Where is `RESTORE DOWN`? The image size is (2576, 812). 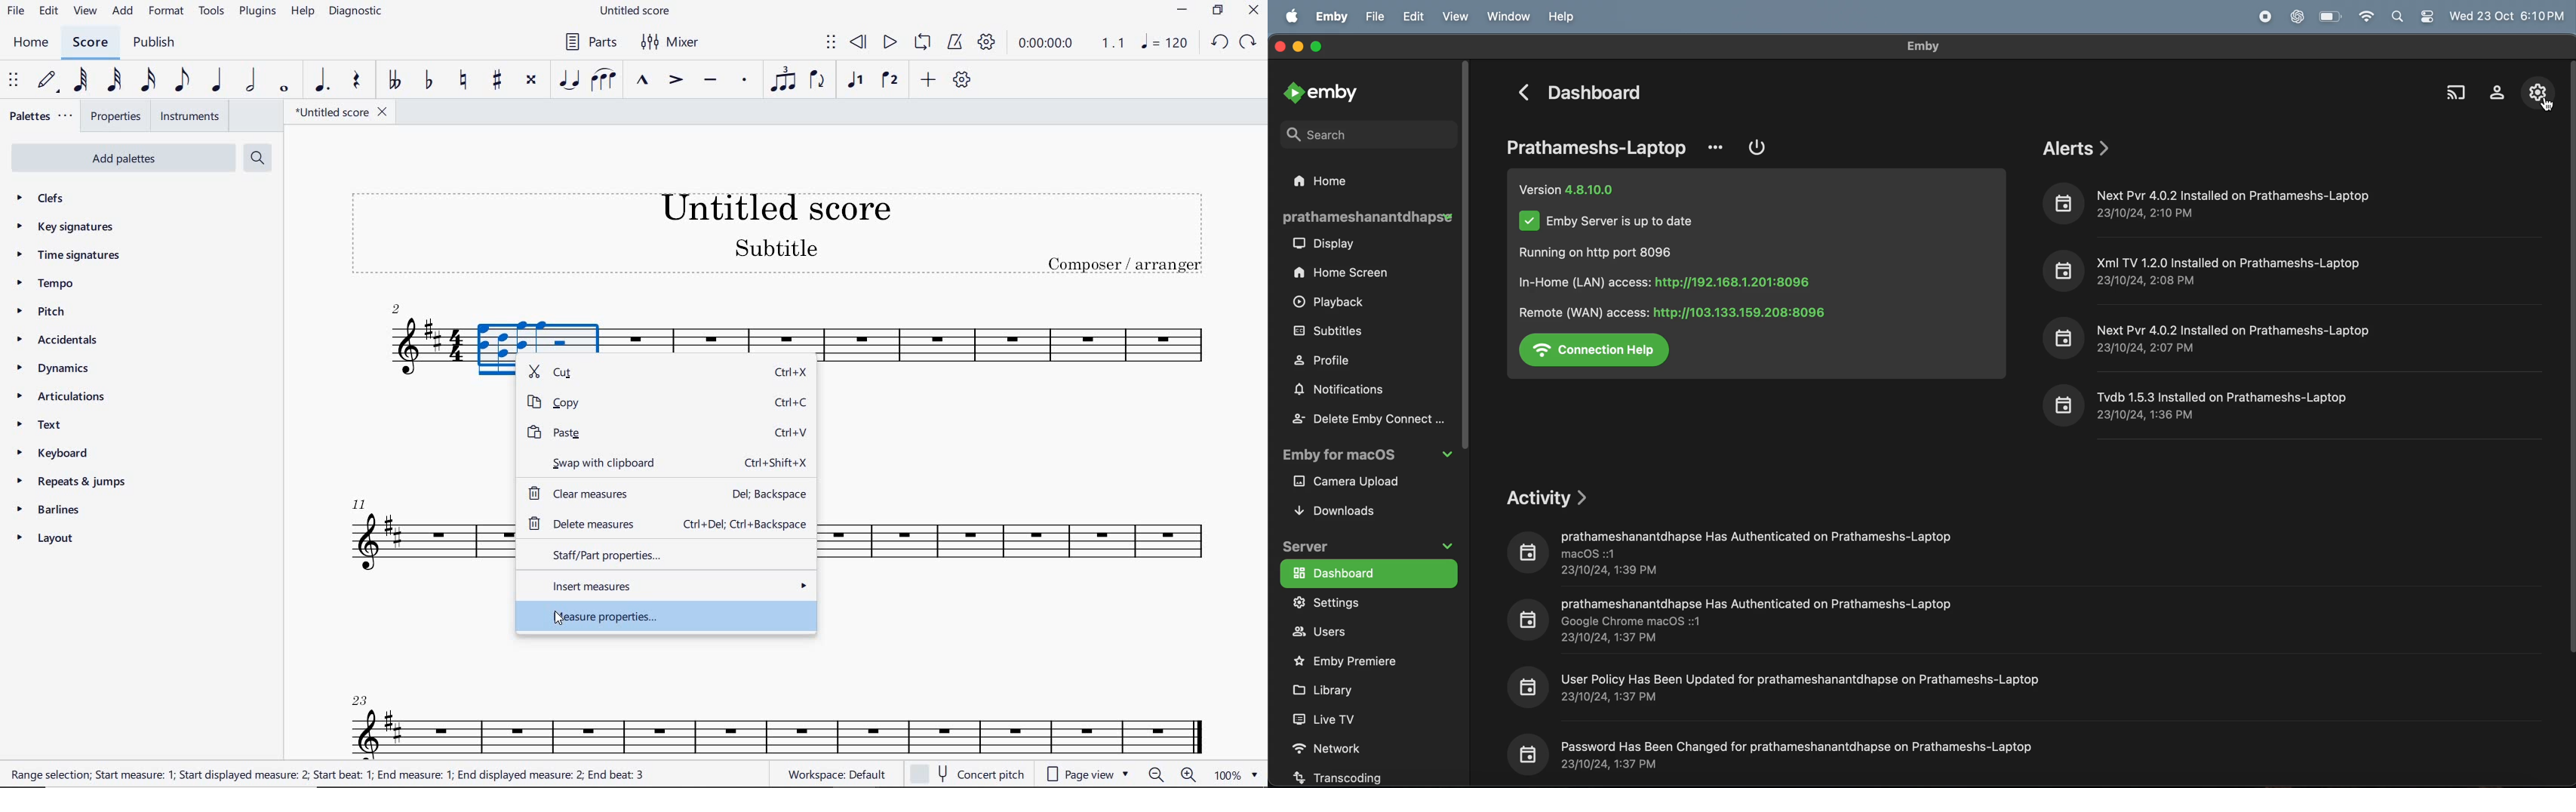
RESTORE DOWN is located at coordinates (1218, 12).